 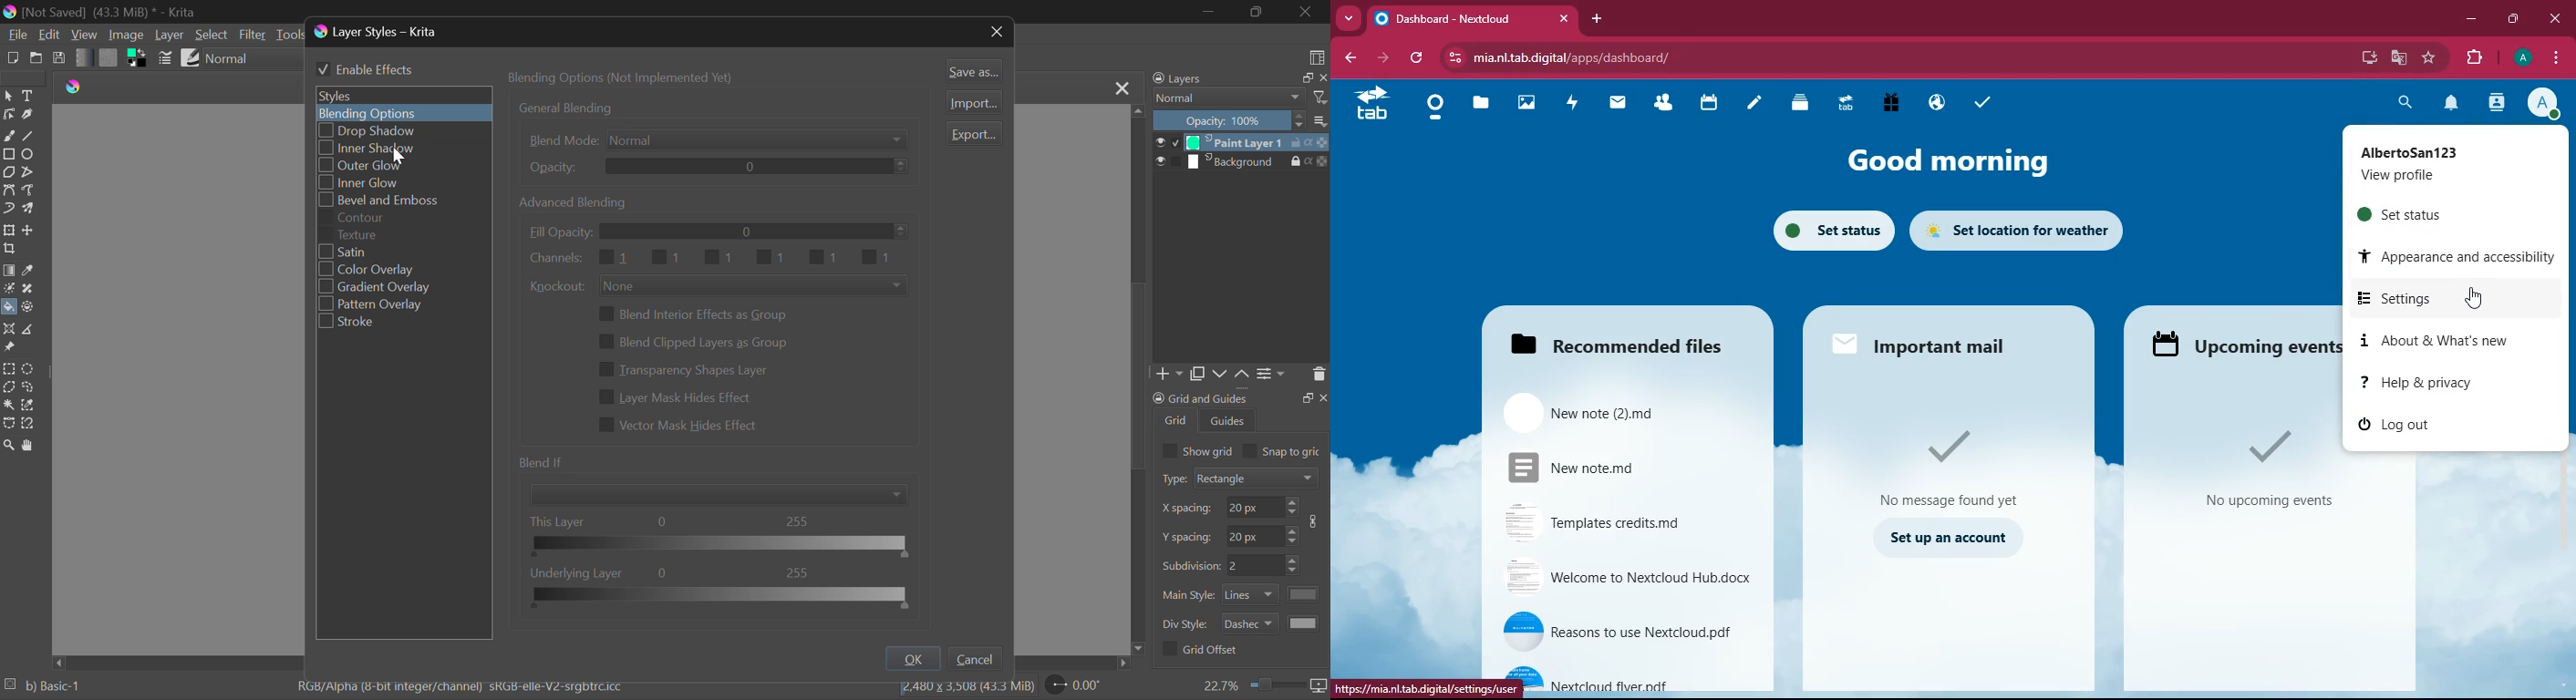 What do you see at coordinates (380, 268) in the screenshot?
I see `Color Overlay` at bounding box center [380, 268].